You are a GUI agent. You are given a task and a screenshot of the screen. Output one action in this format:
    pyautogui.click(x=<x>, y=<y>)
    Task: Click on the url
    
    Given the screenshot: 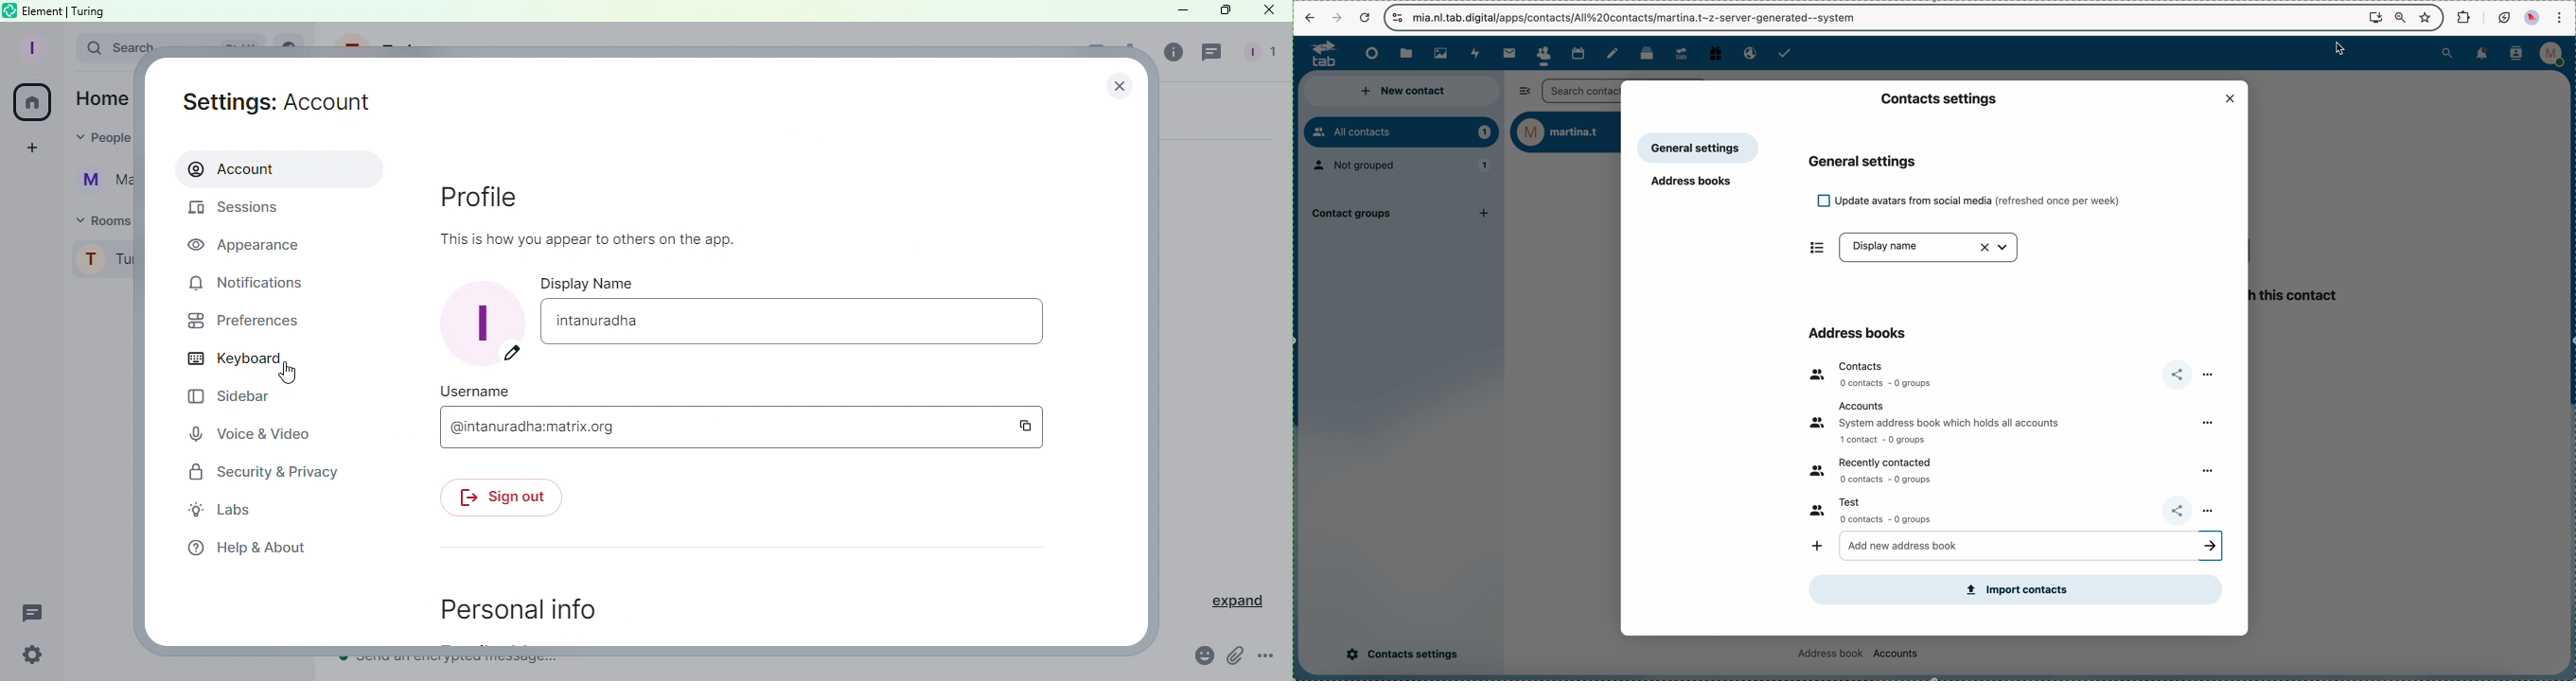 What is the action you would take?
    pyautogui.click(x=1502, y=19)
    